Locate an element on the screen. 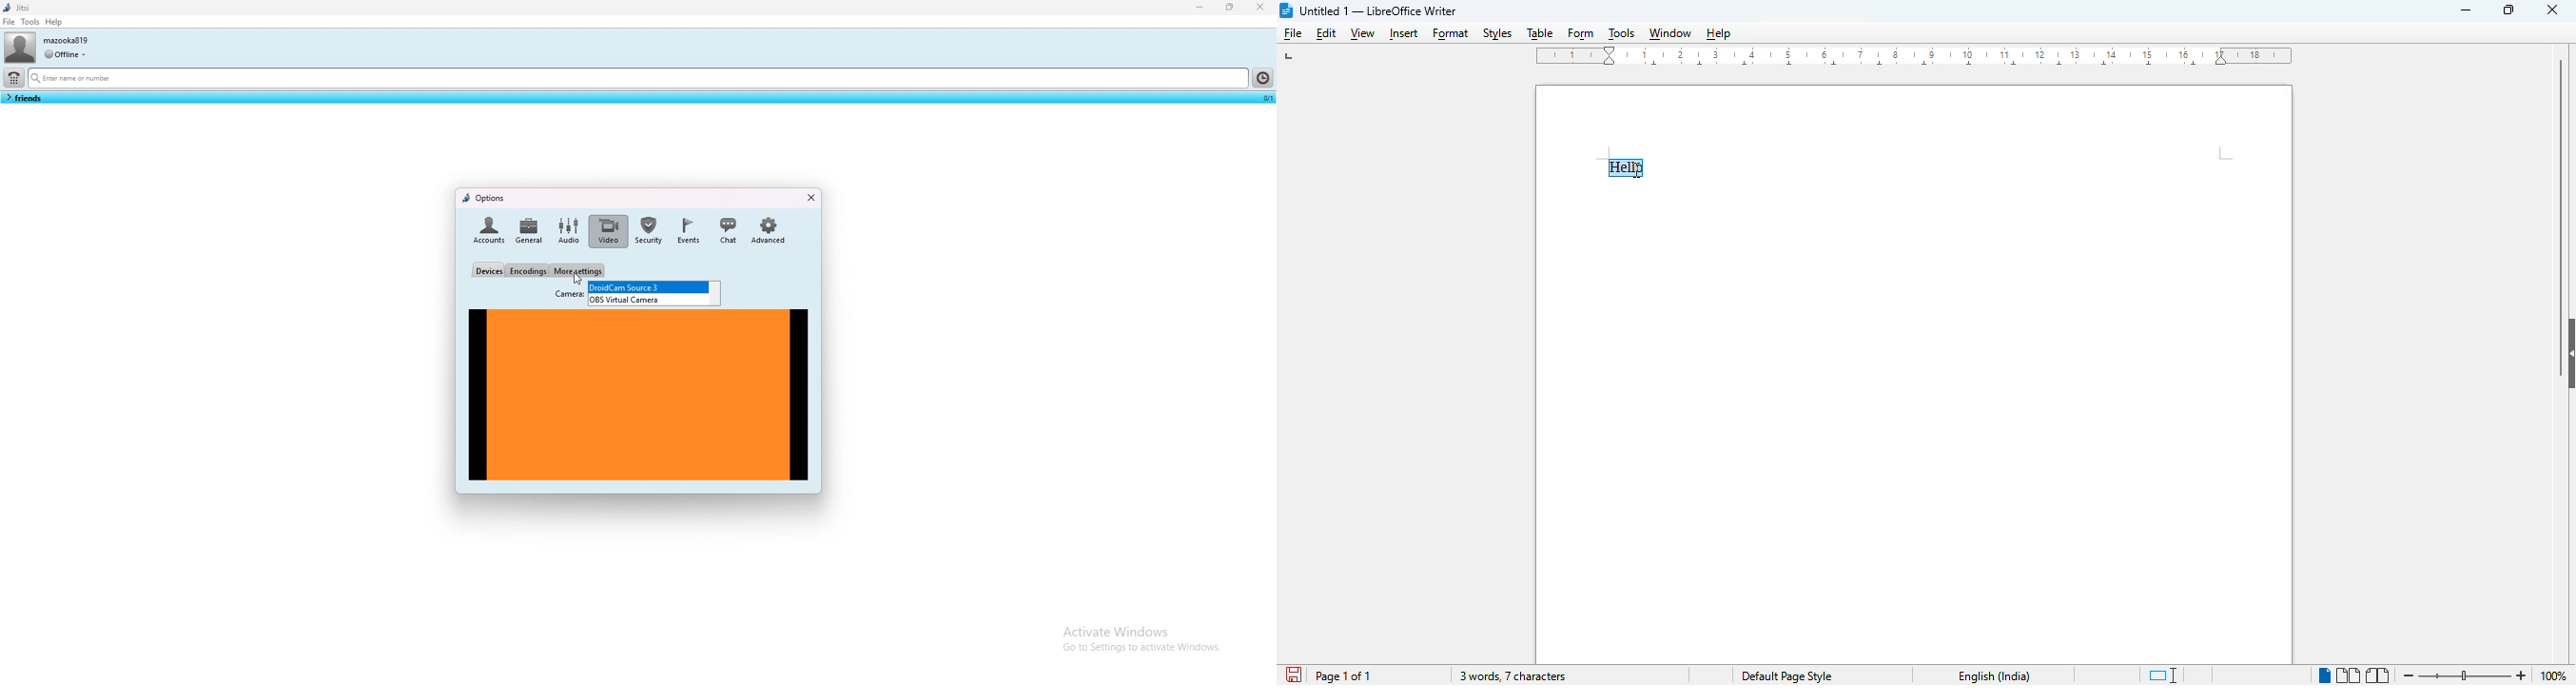 This screenshot has height=700, width=2576. zoom is located at coordinates (2465, 675).